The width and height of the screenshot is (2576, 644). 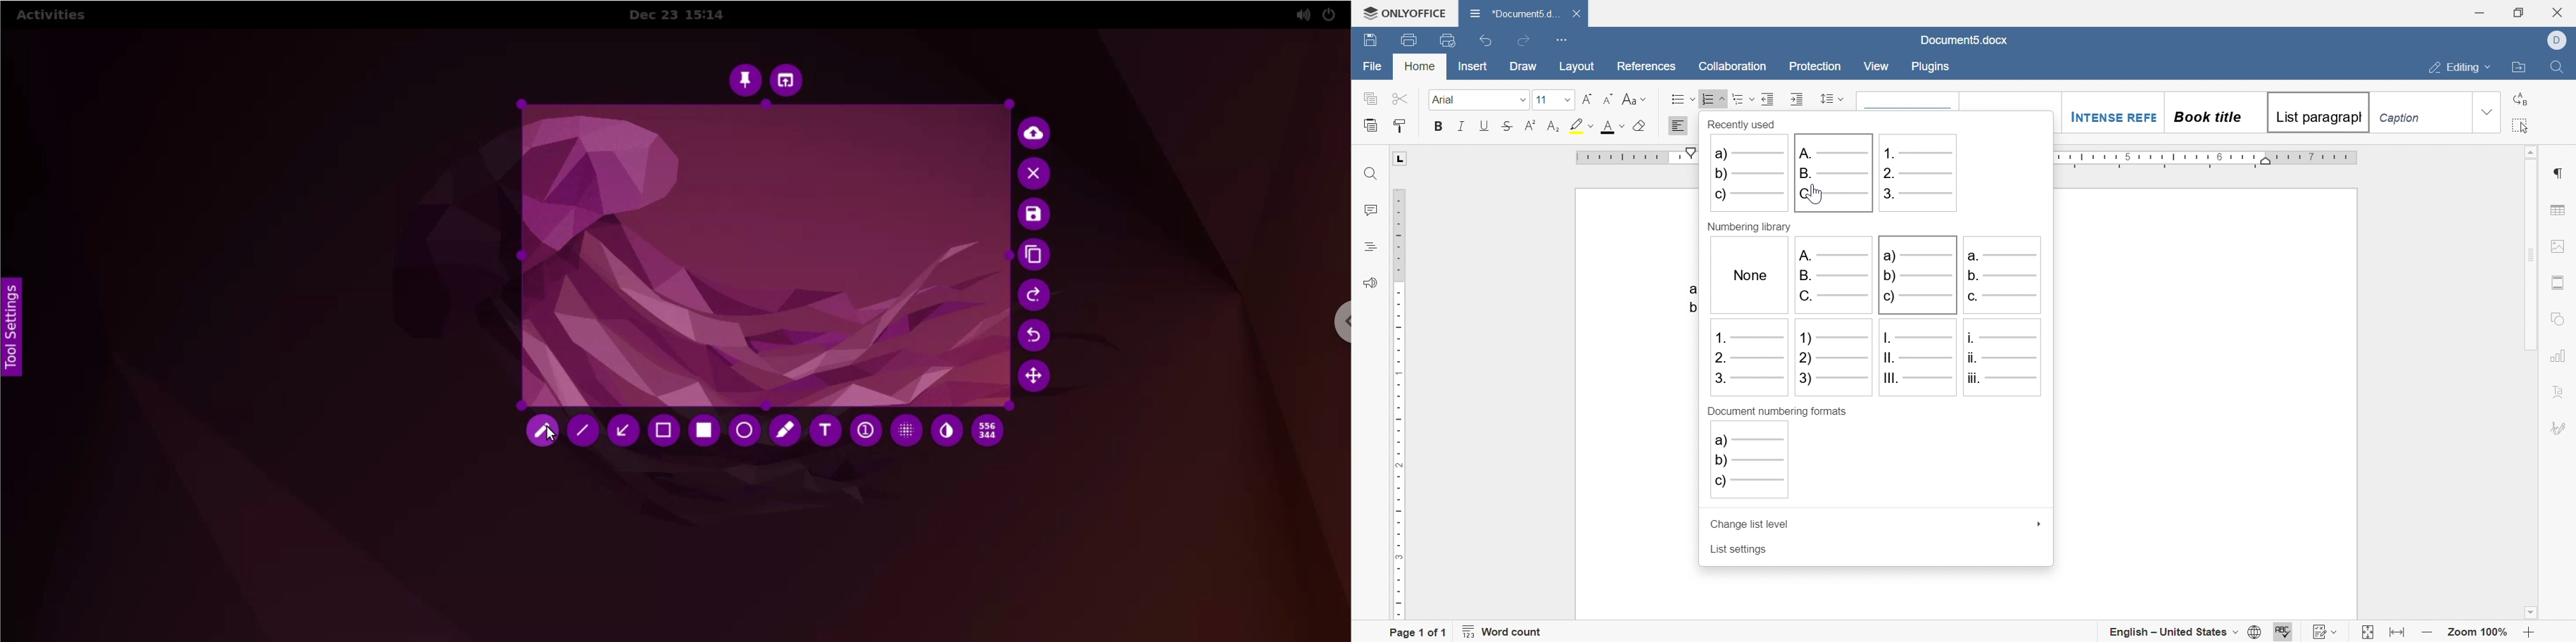 I want to click on decrease indent, so click(x=1767, y=98).